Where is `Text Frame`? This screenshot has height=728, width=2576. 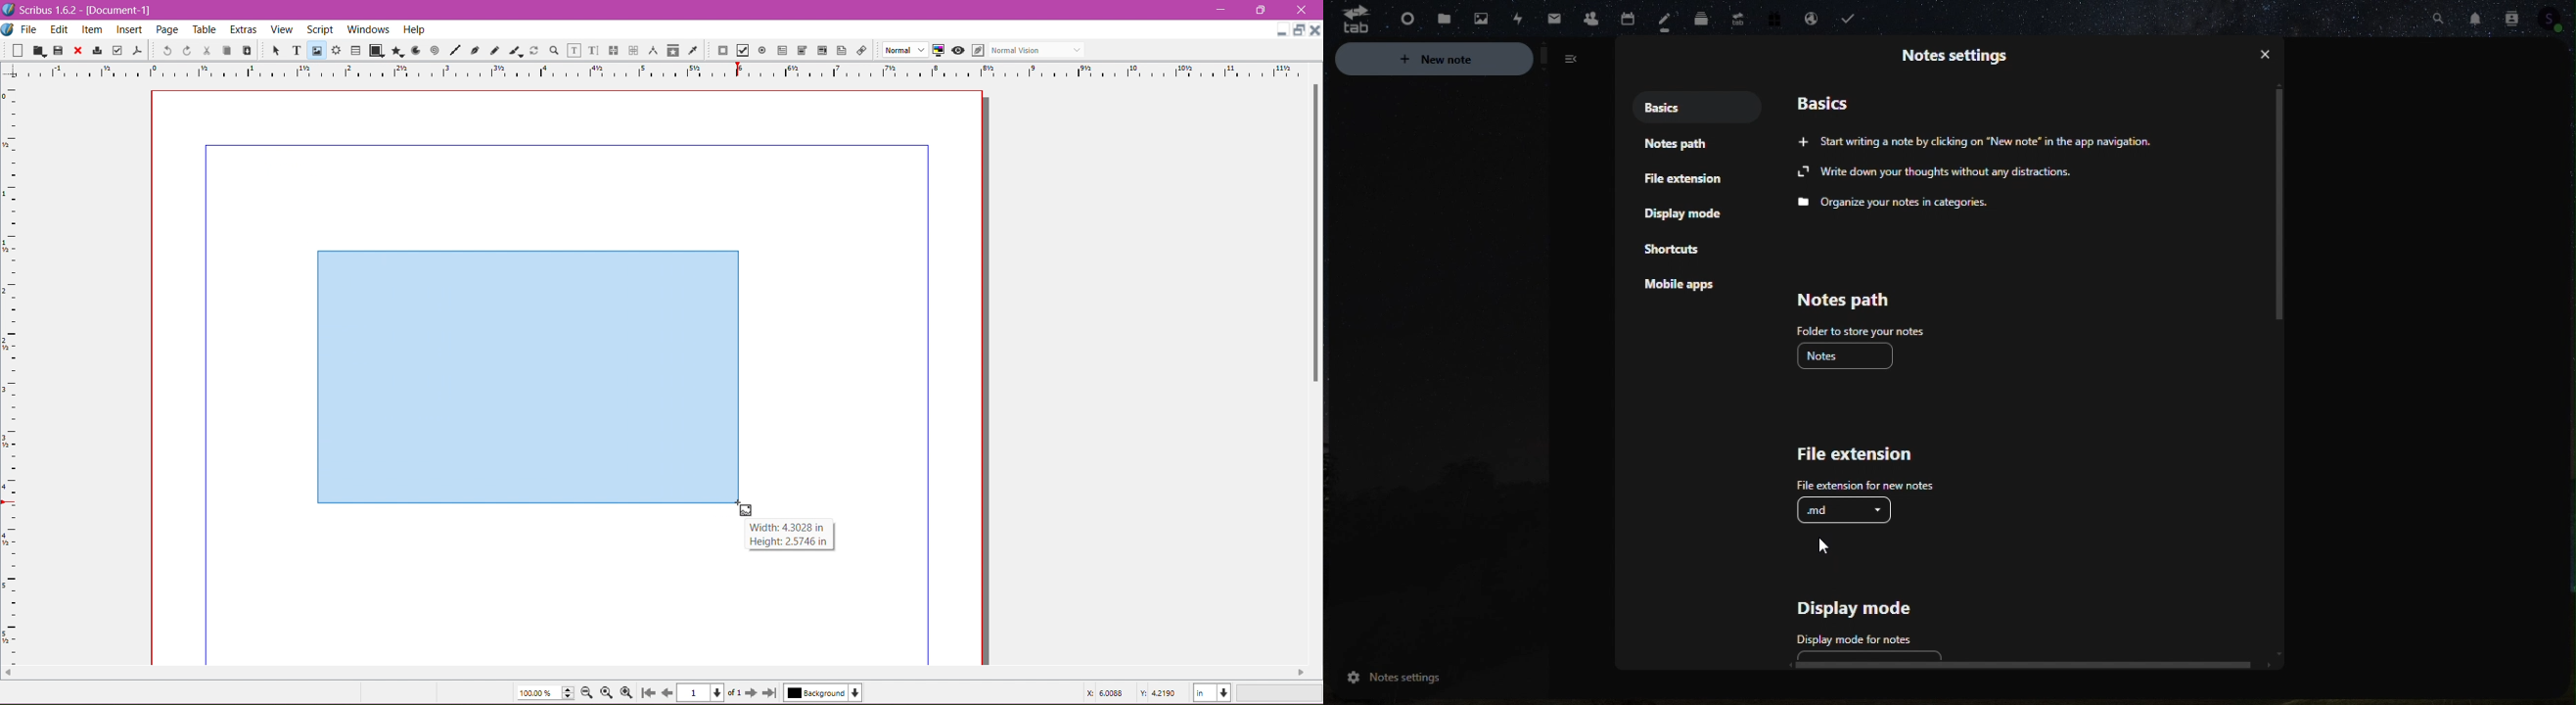 Text Frame is located at coordinates (296, 52).